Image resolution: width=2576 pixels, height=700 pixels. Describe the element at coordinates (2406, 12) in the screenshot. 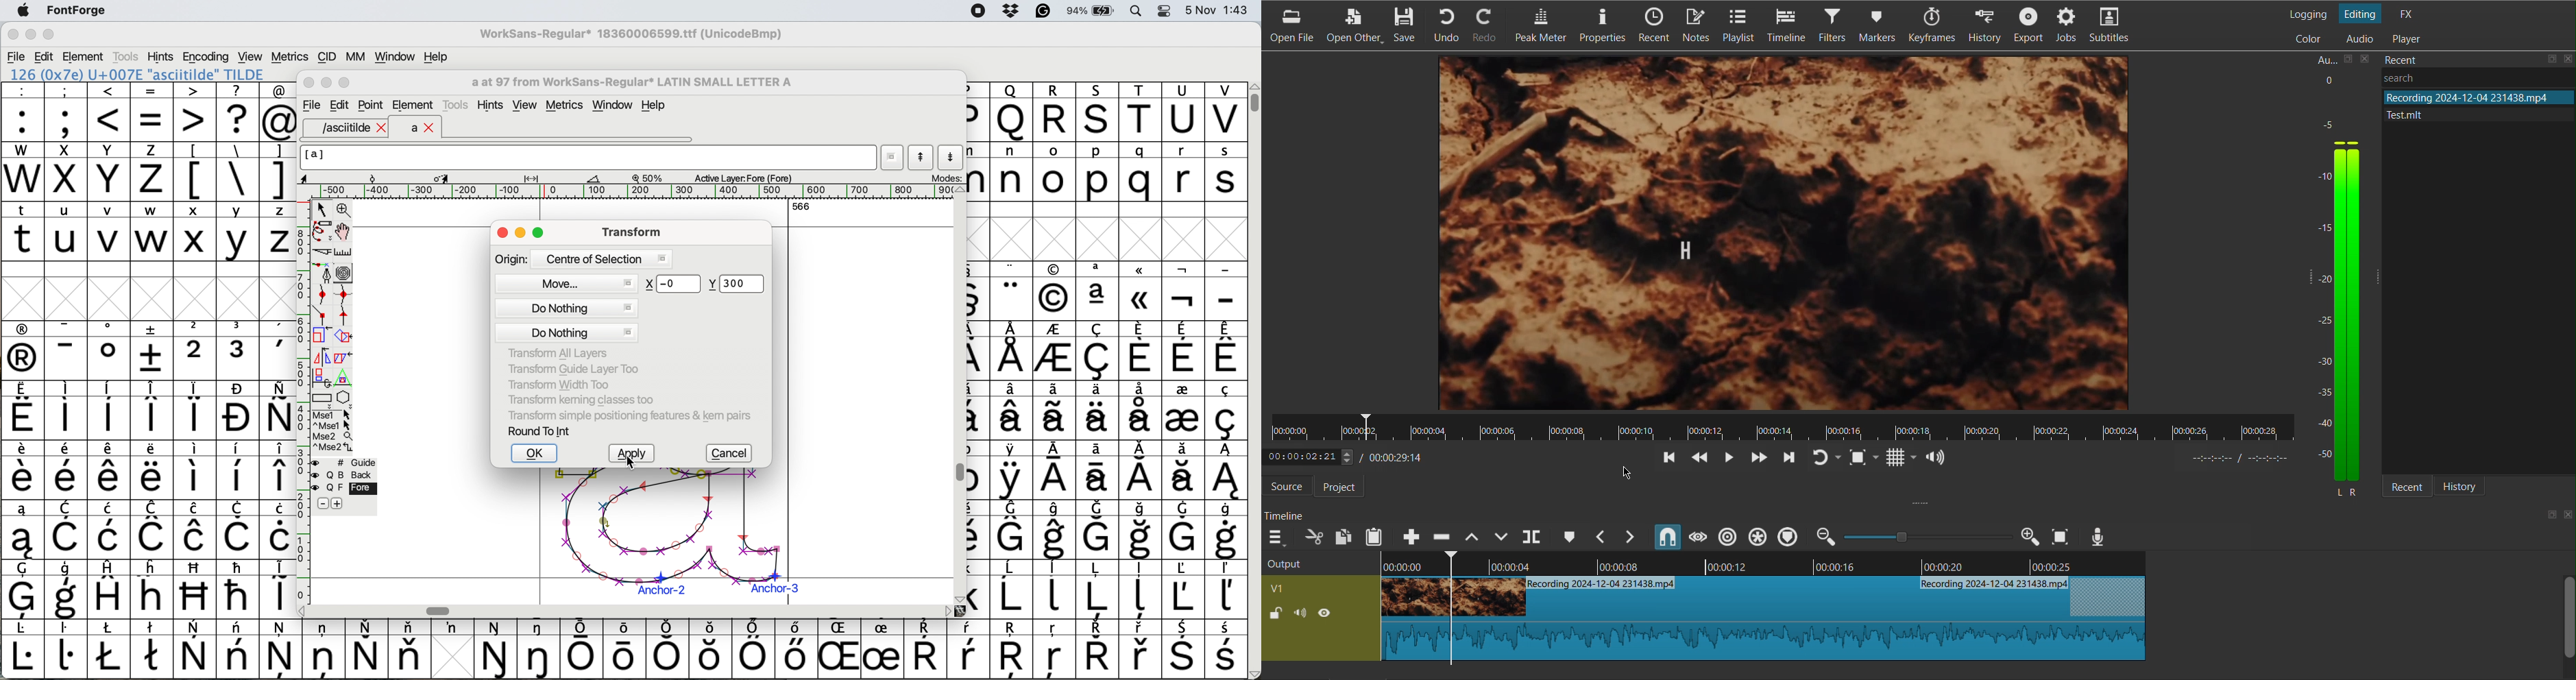

I see `FX` at that location.